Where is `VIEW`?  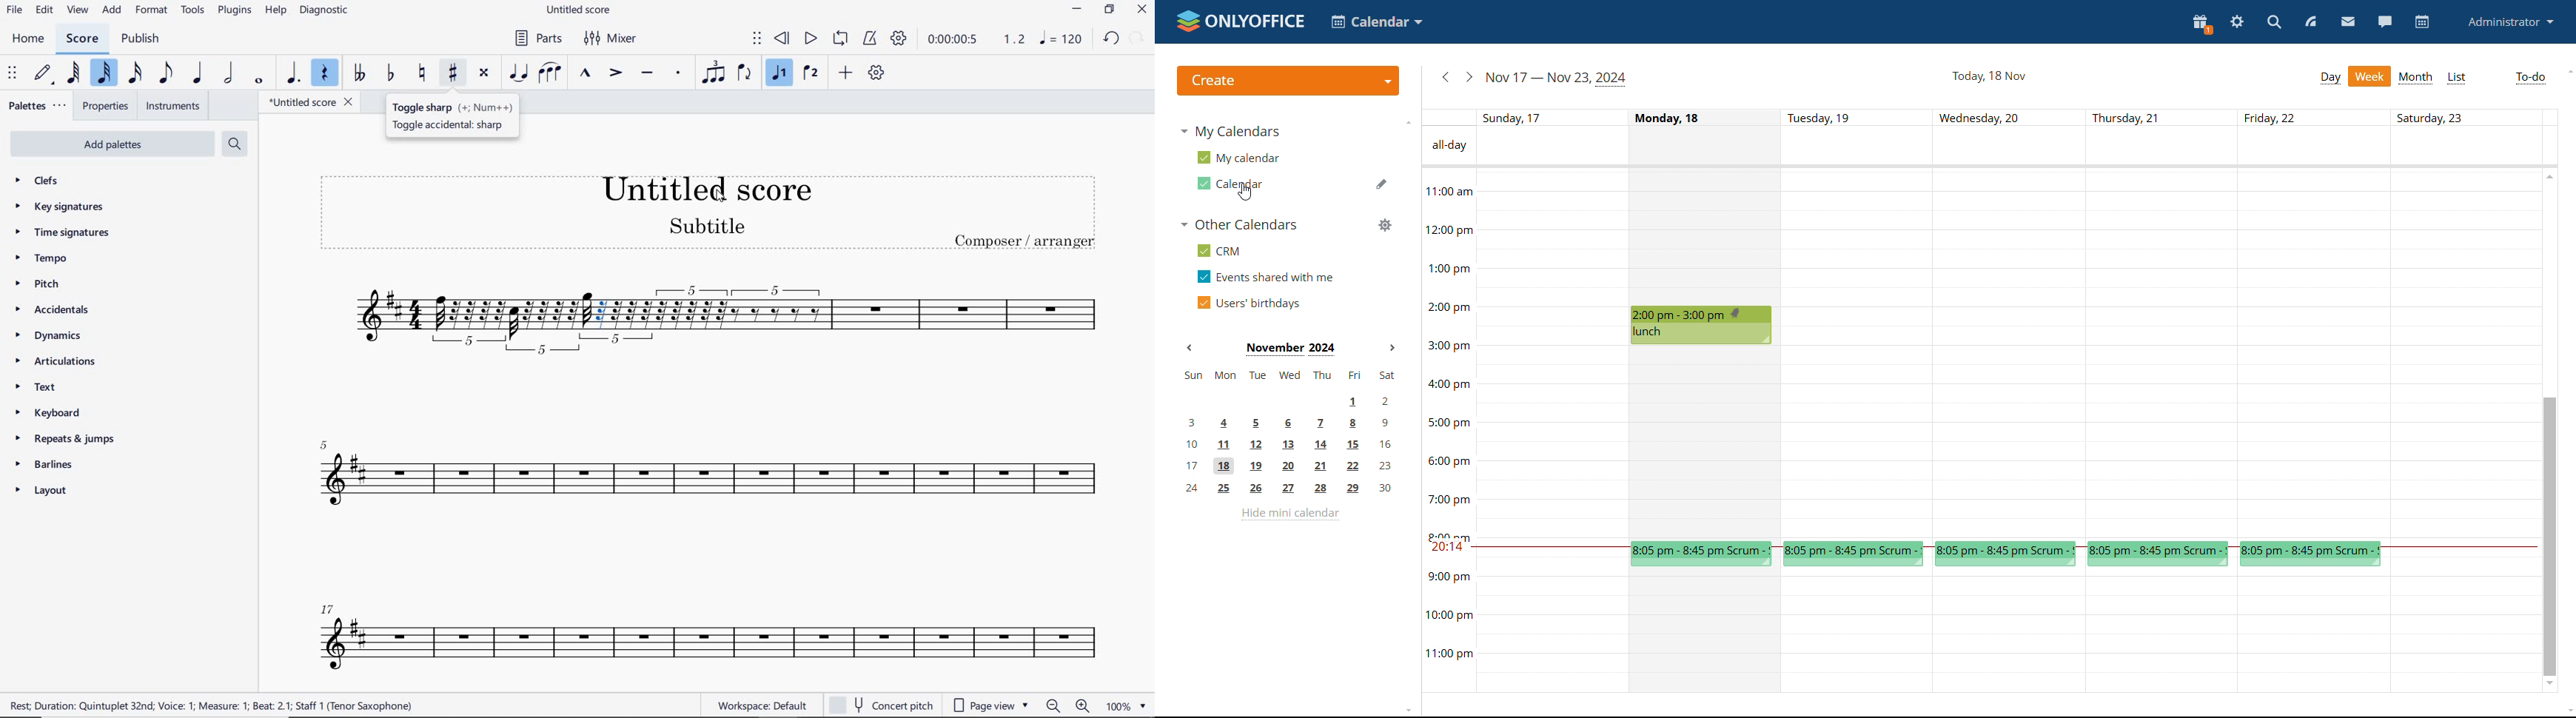
VIEW is located at coordinates (77, 11).